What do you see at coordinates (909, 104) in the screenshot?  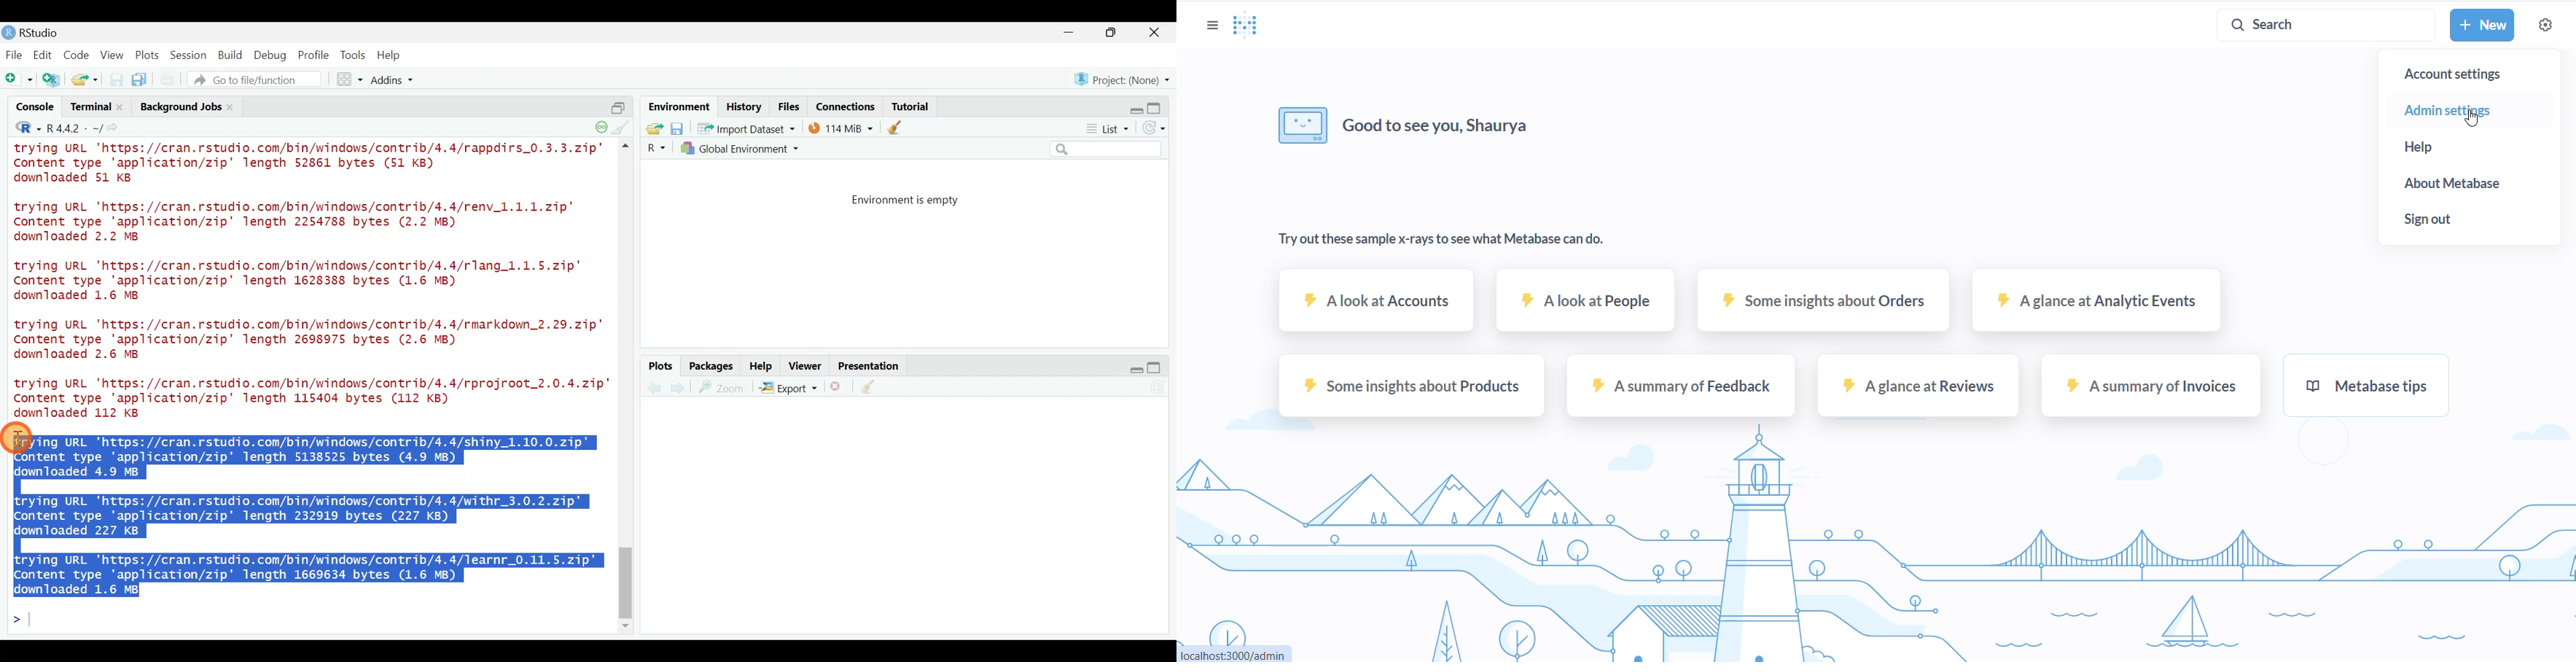 I see `Tutorial` at bounding box center [909, 104].